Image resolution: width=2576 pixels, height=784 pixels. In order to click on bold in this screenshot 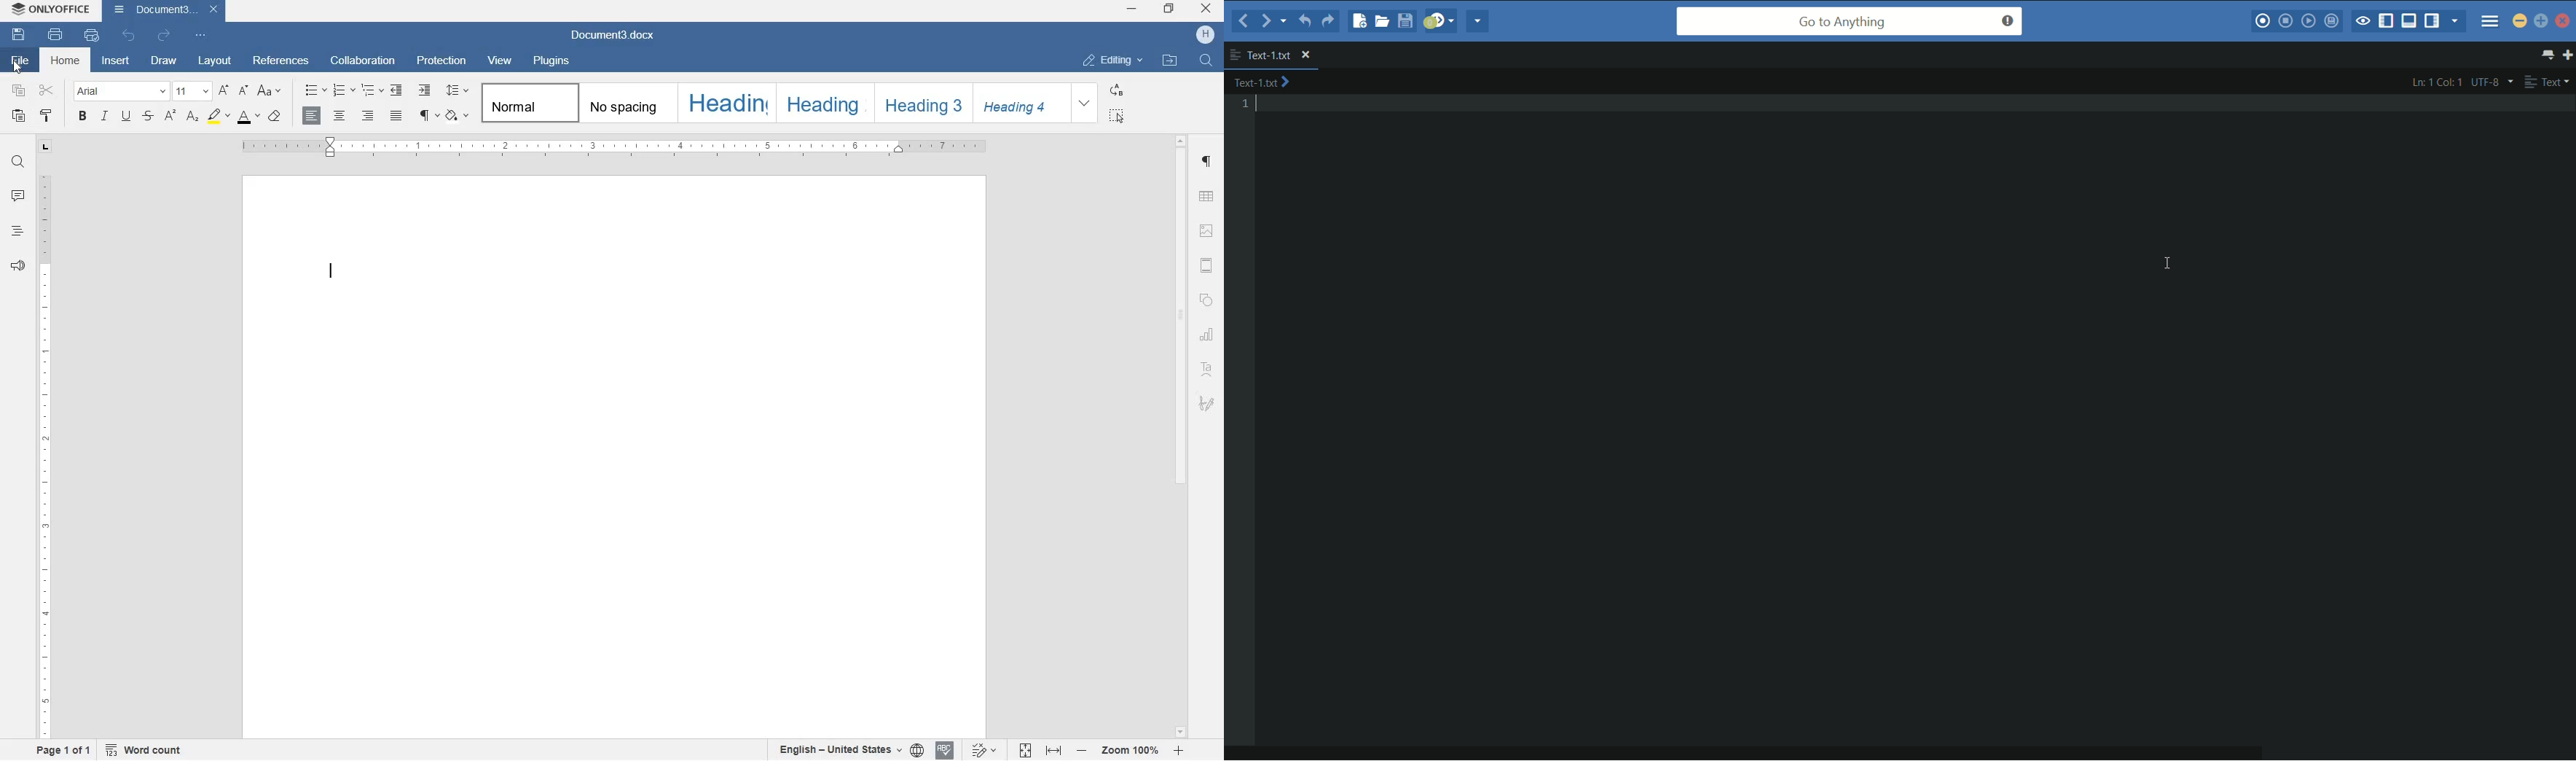, I will do `click(82, 117)`.